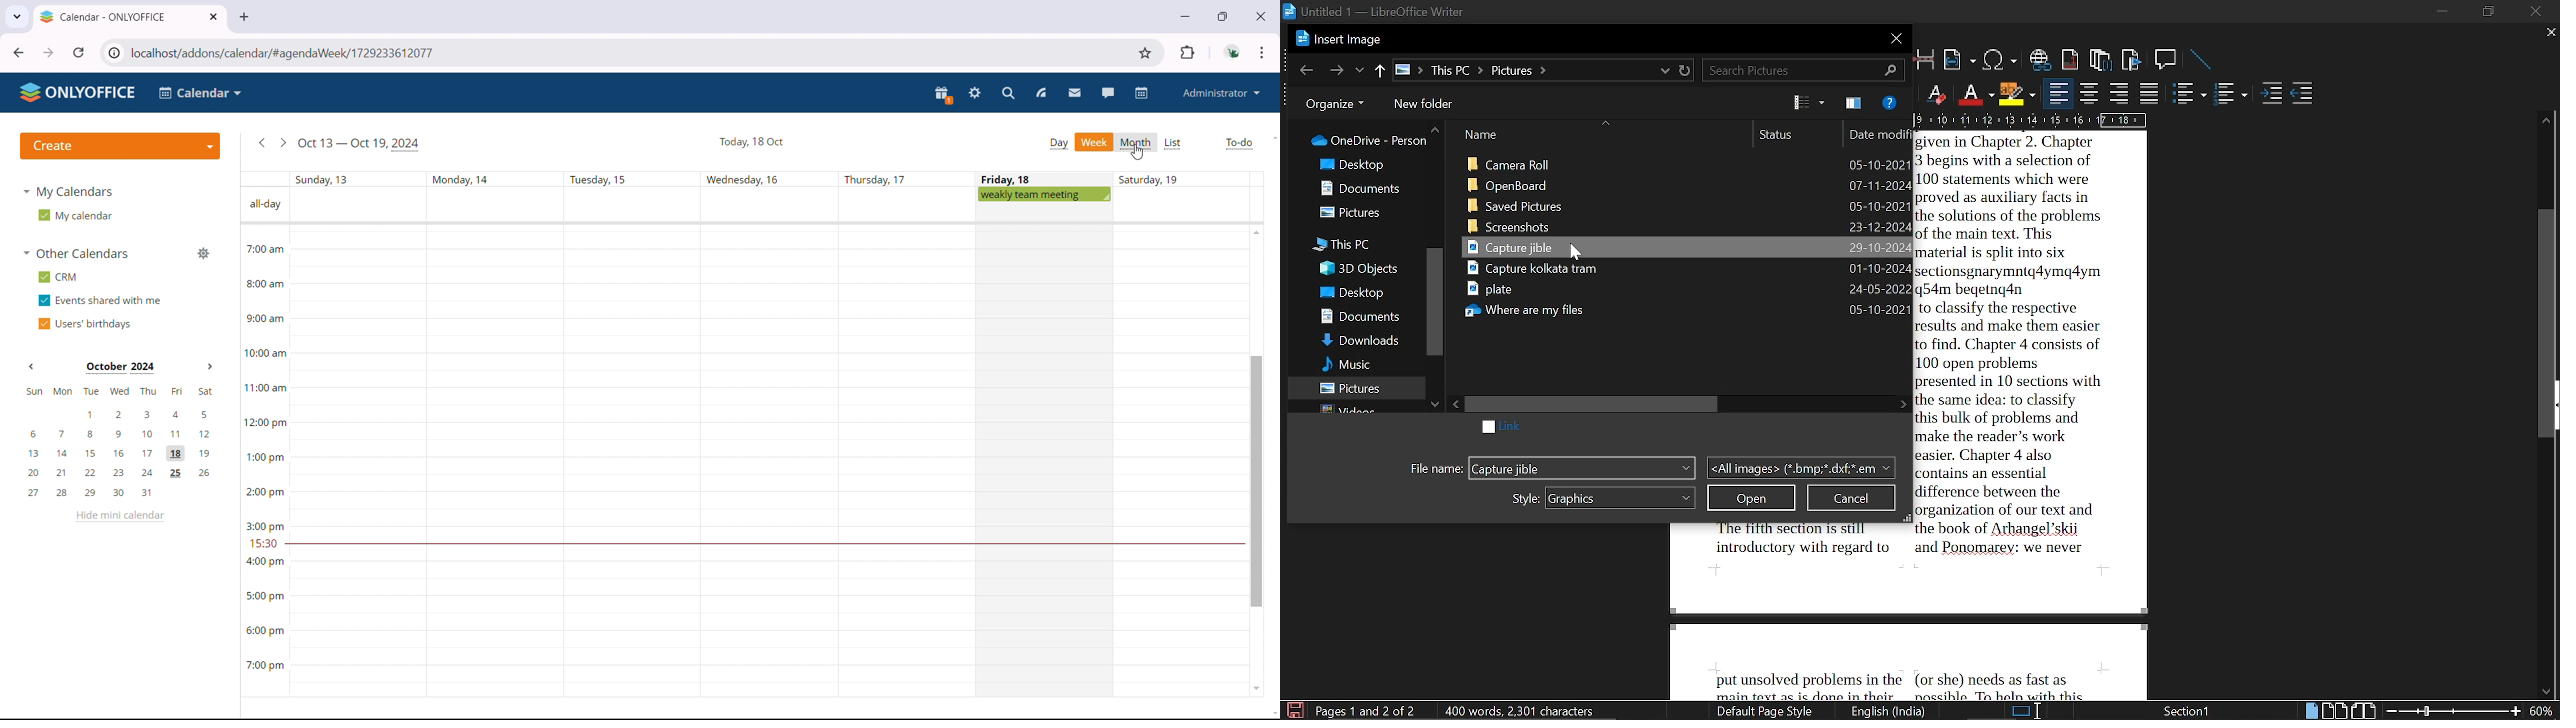 The width and height of the screenshot is (2576, 728). I want to click on previous, so click(1304, 70).